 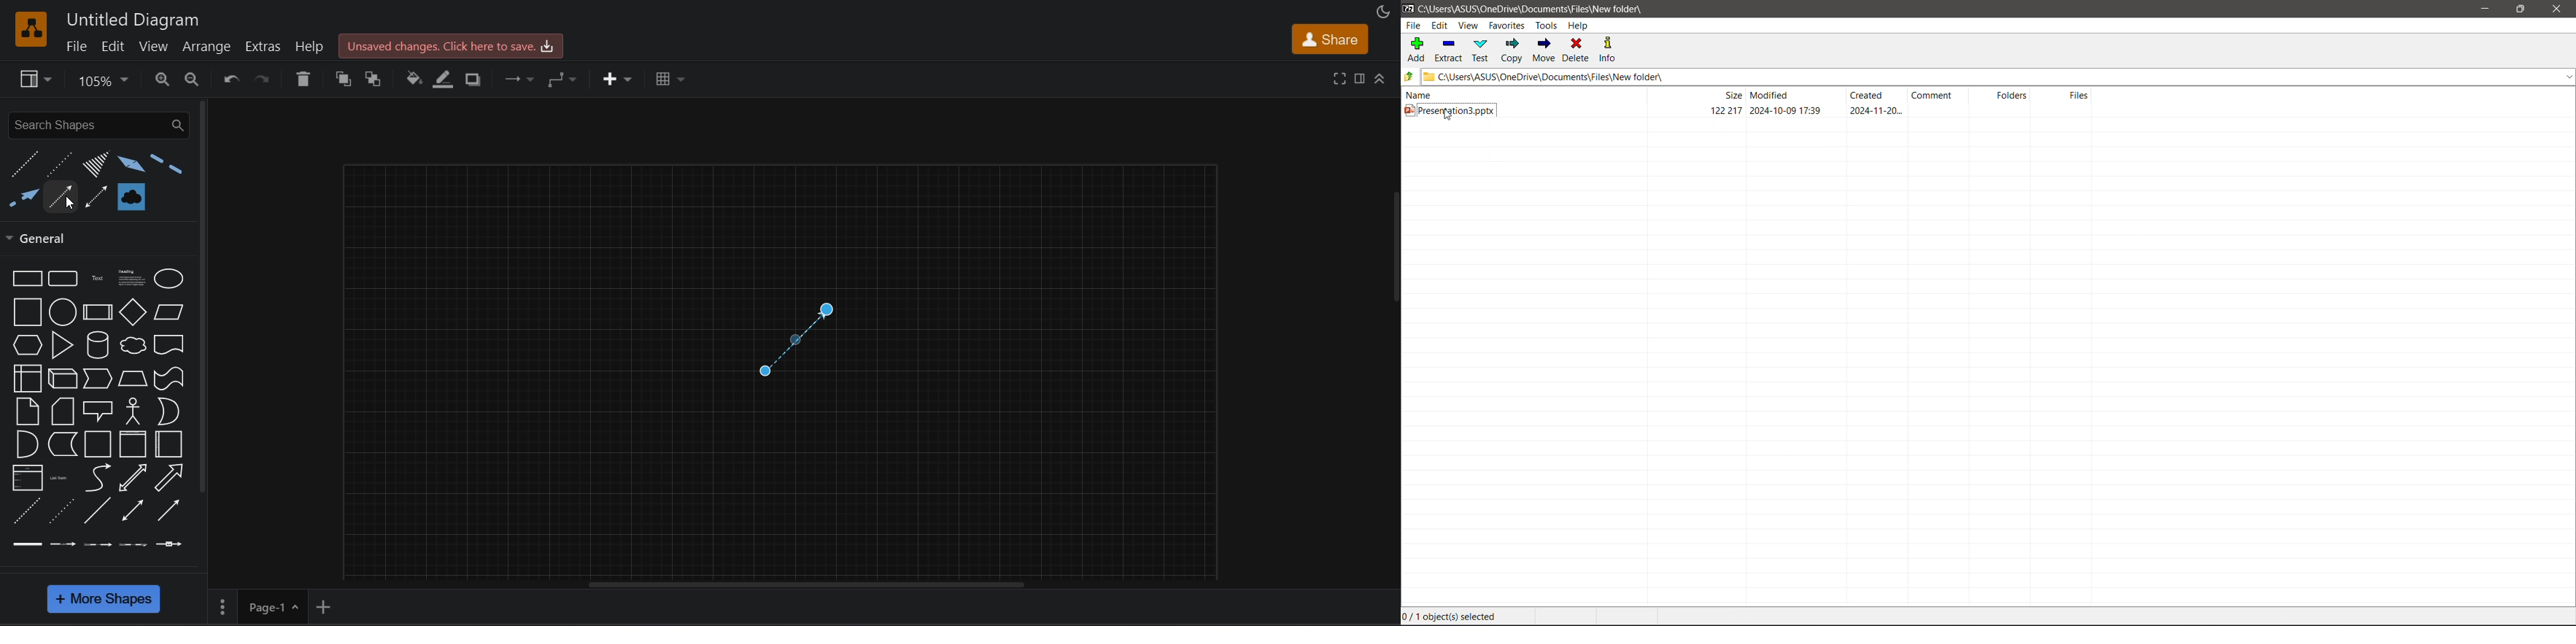 What do you see at coordinates (95, 347) in the screenshot?
I see `cylinder` at bounding box center [95, 347].